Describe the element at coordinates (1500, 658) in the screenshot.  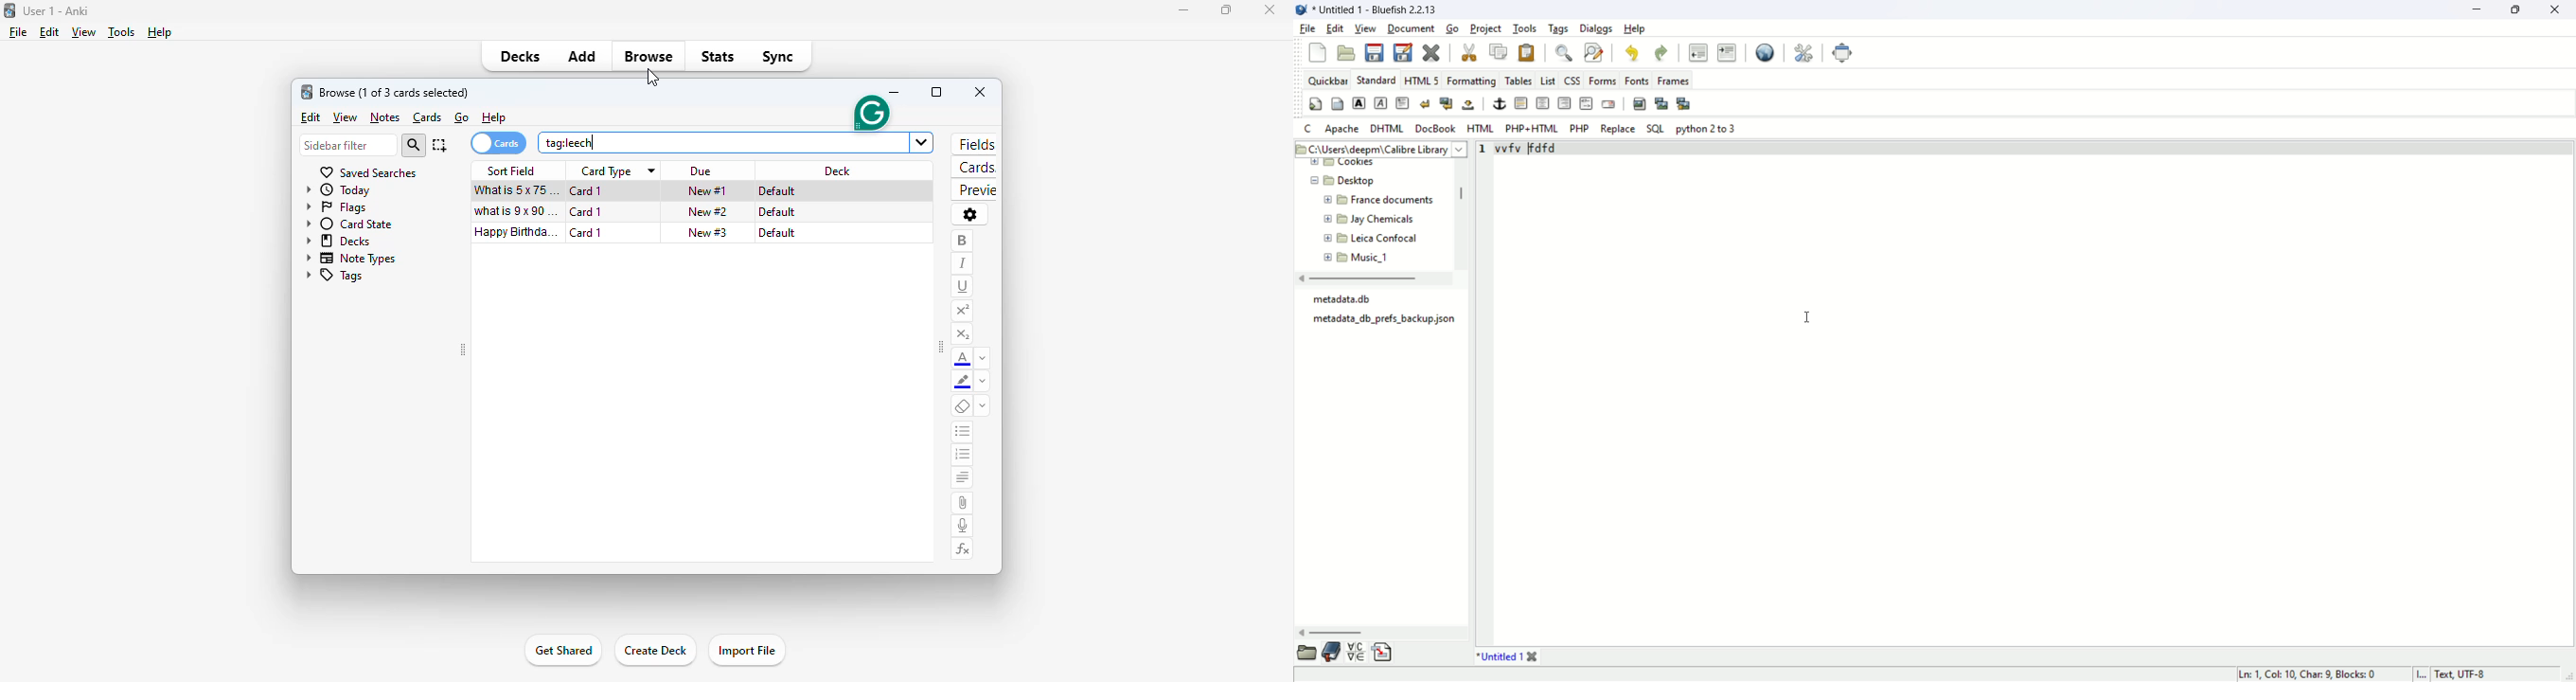
I see `document name` at that location.